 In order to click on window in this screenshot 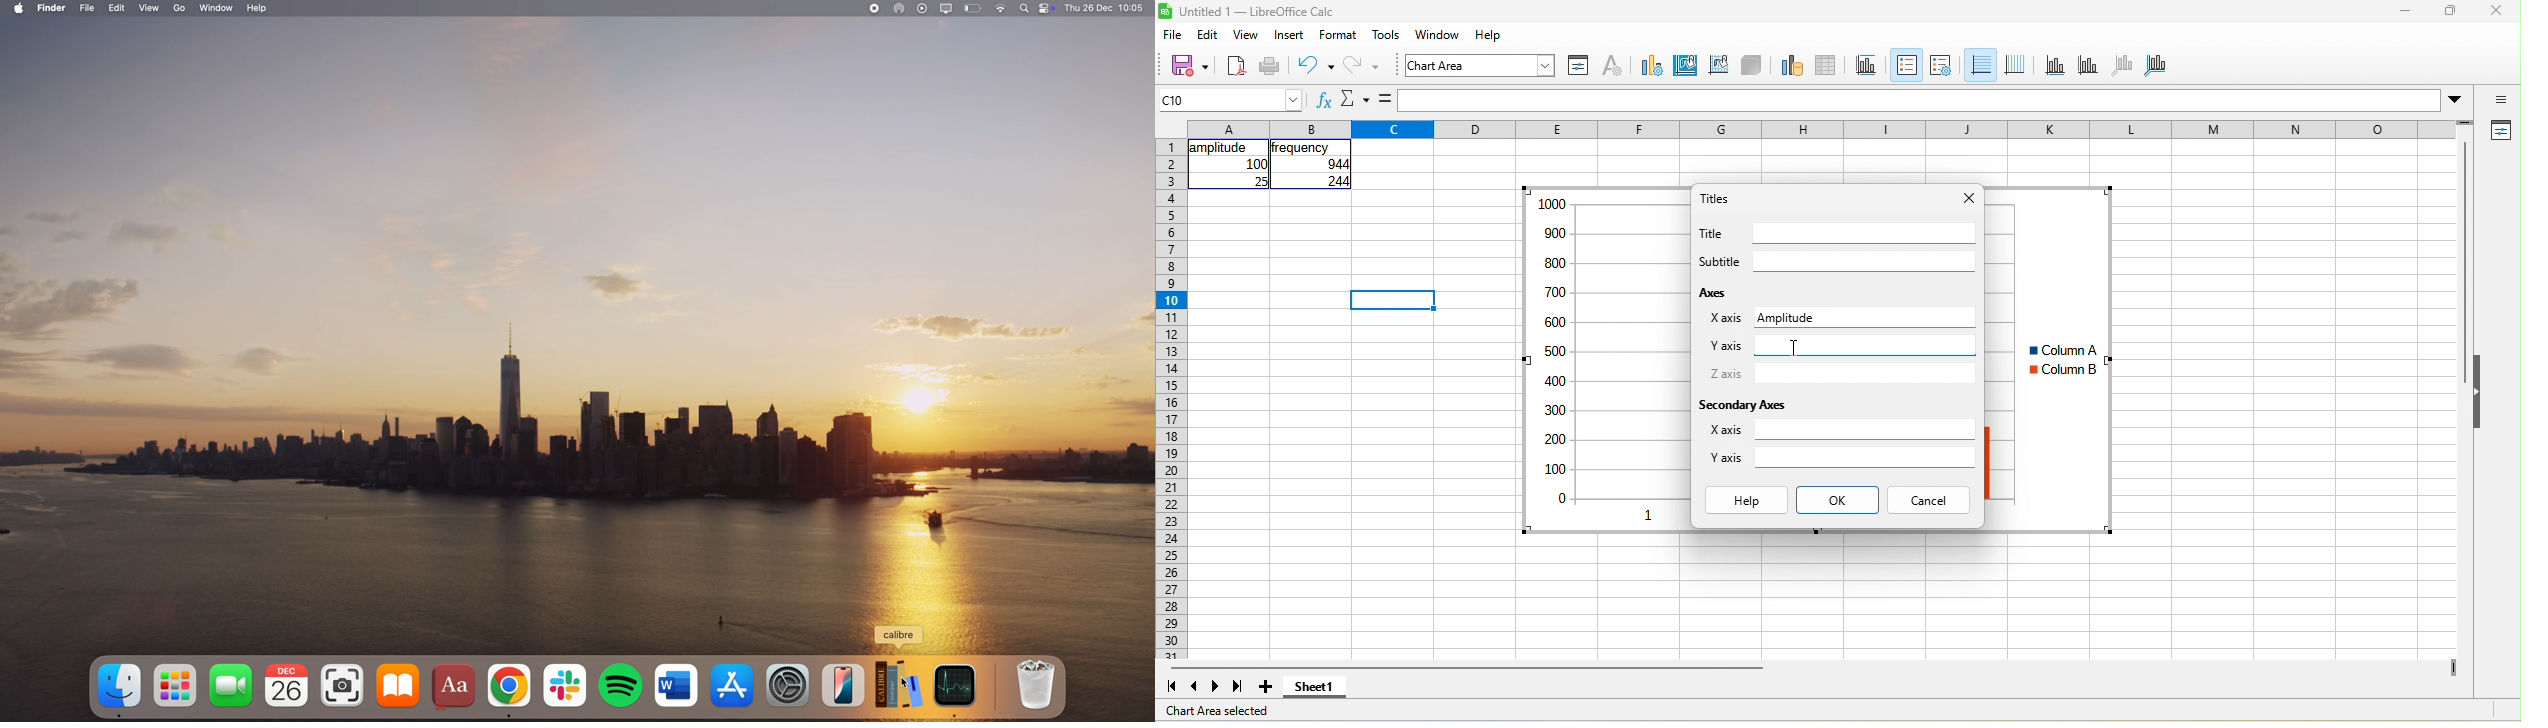, I will do `click(1438, 34)`.